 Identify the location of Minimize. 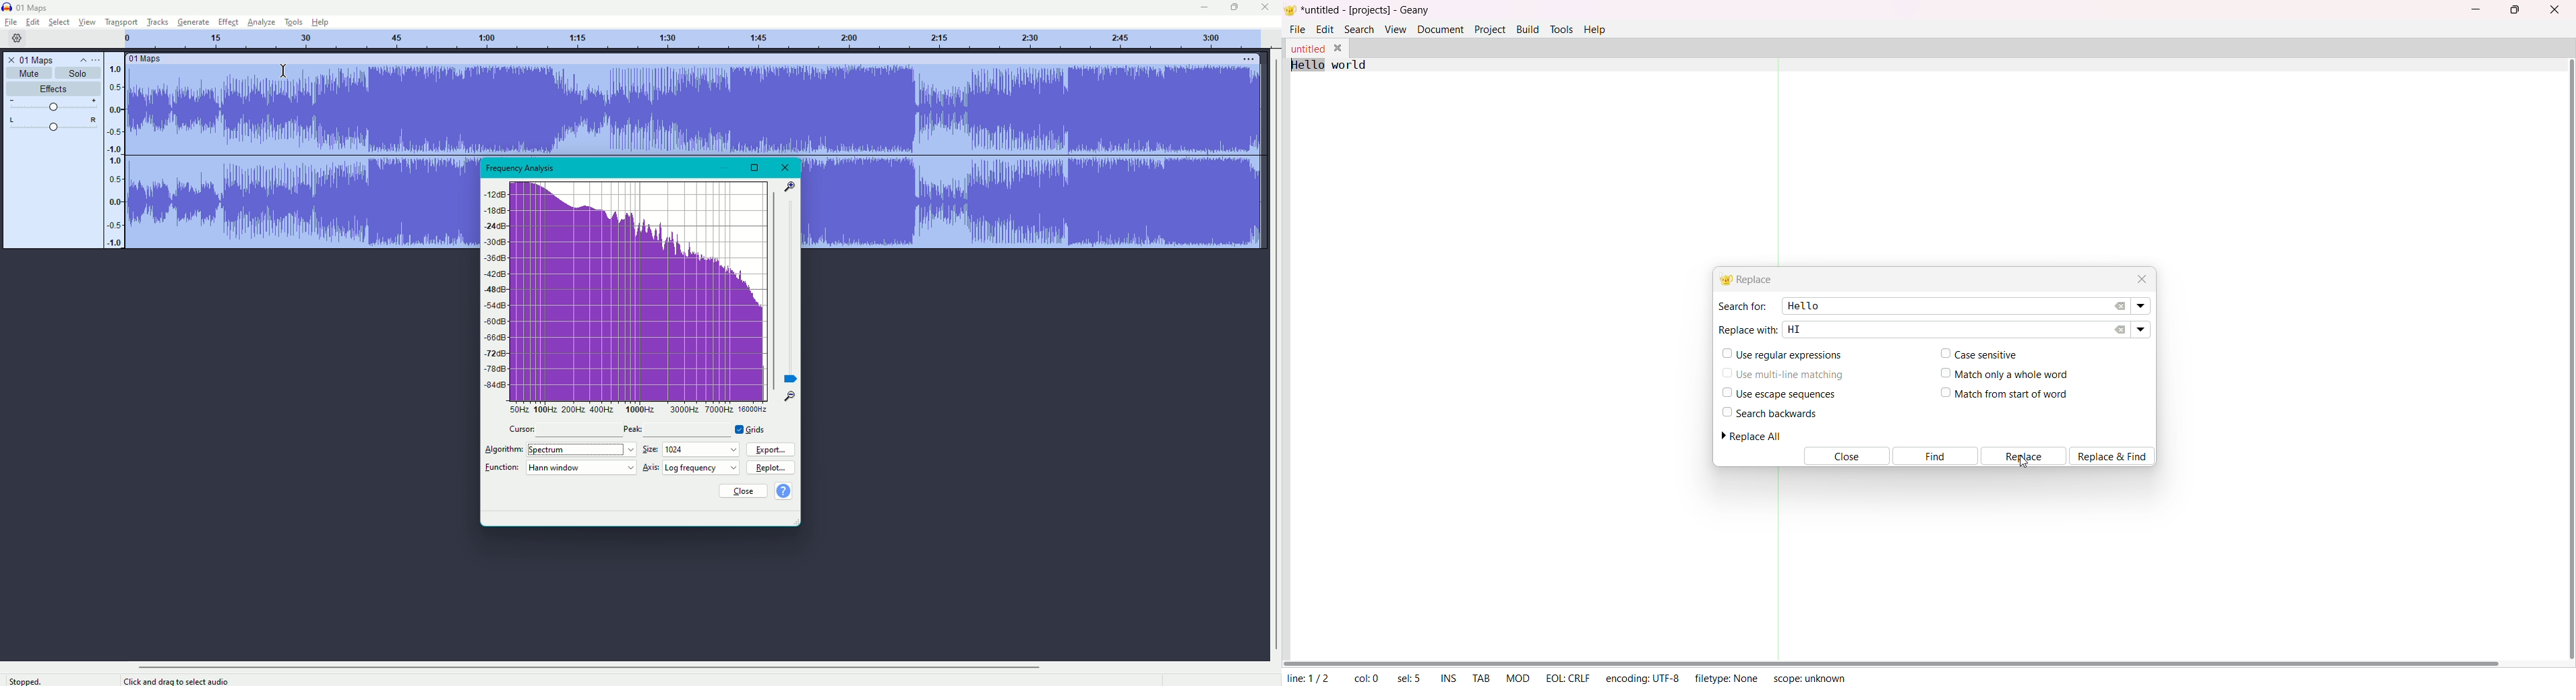
(726, 166).